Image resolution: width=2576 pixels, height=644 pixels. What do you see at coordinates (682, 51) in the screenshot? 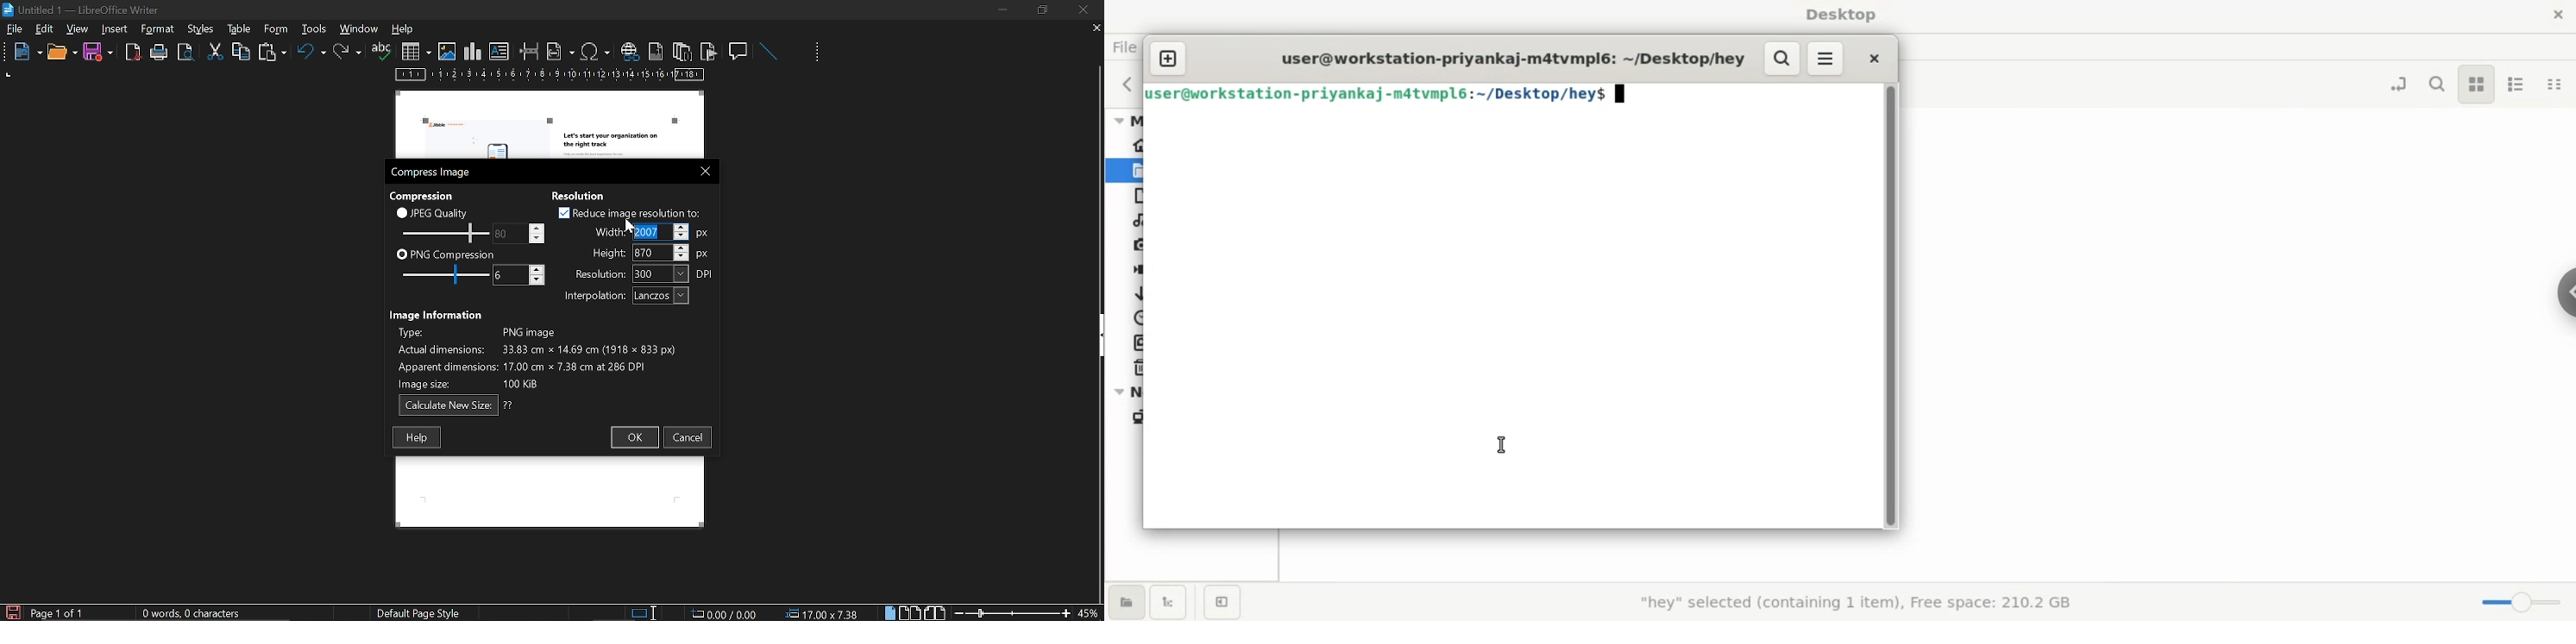
I see `insert endnote` at bounding box center [682, 51].